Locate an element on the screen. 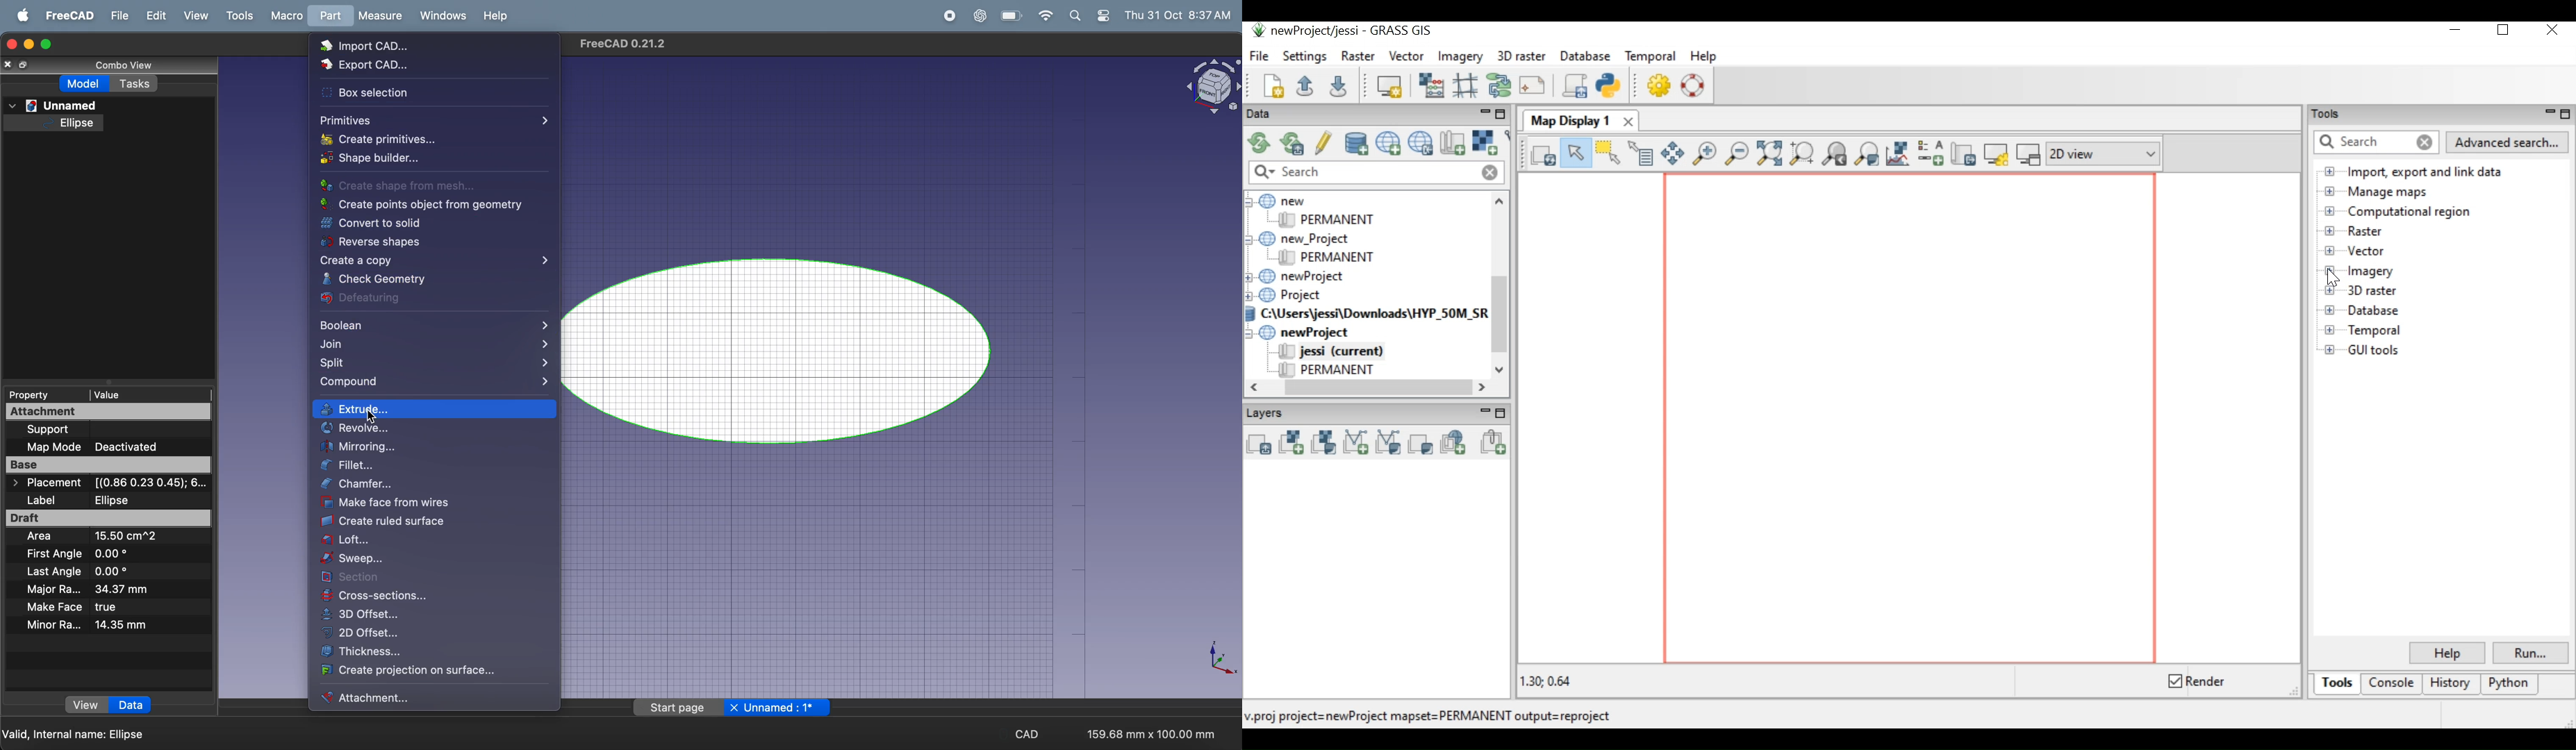  check Geometry is located at coordinates (432, 280).